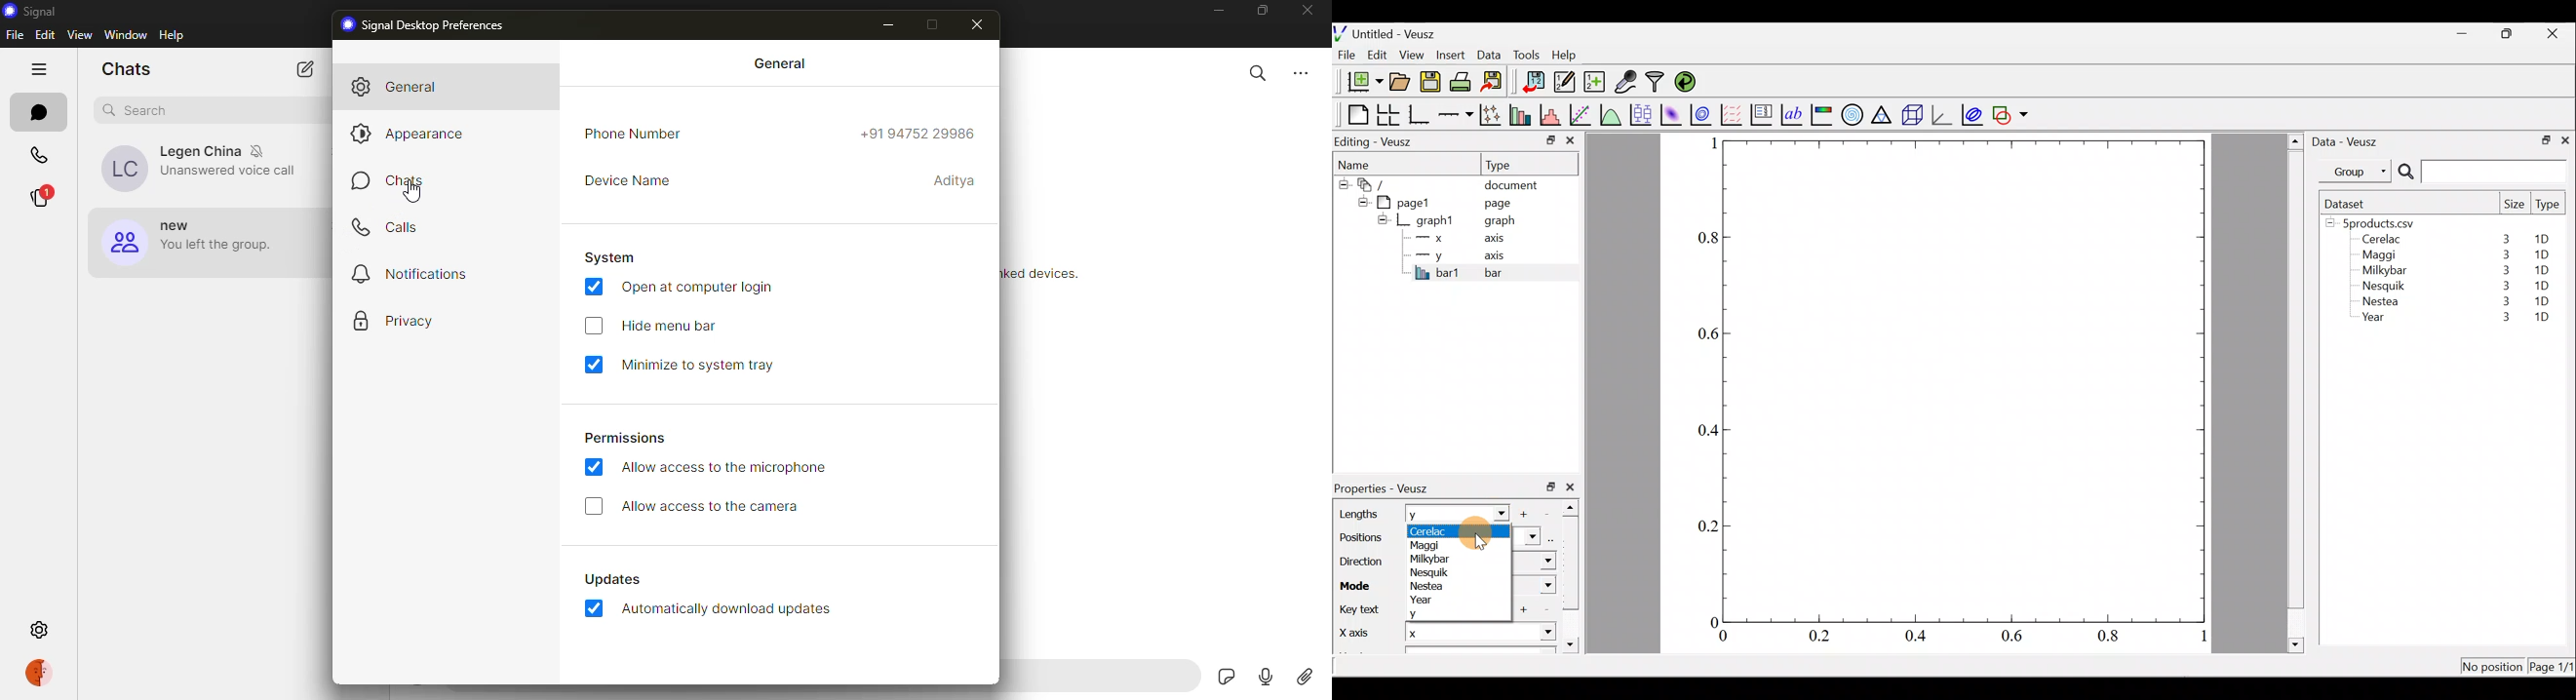 This screenshot has height=700, width=2576. Describe the element at coordinates (1553, 538) in the screenshot. I see `select using dataset browser` at that location.